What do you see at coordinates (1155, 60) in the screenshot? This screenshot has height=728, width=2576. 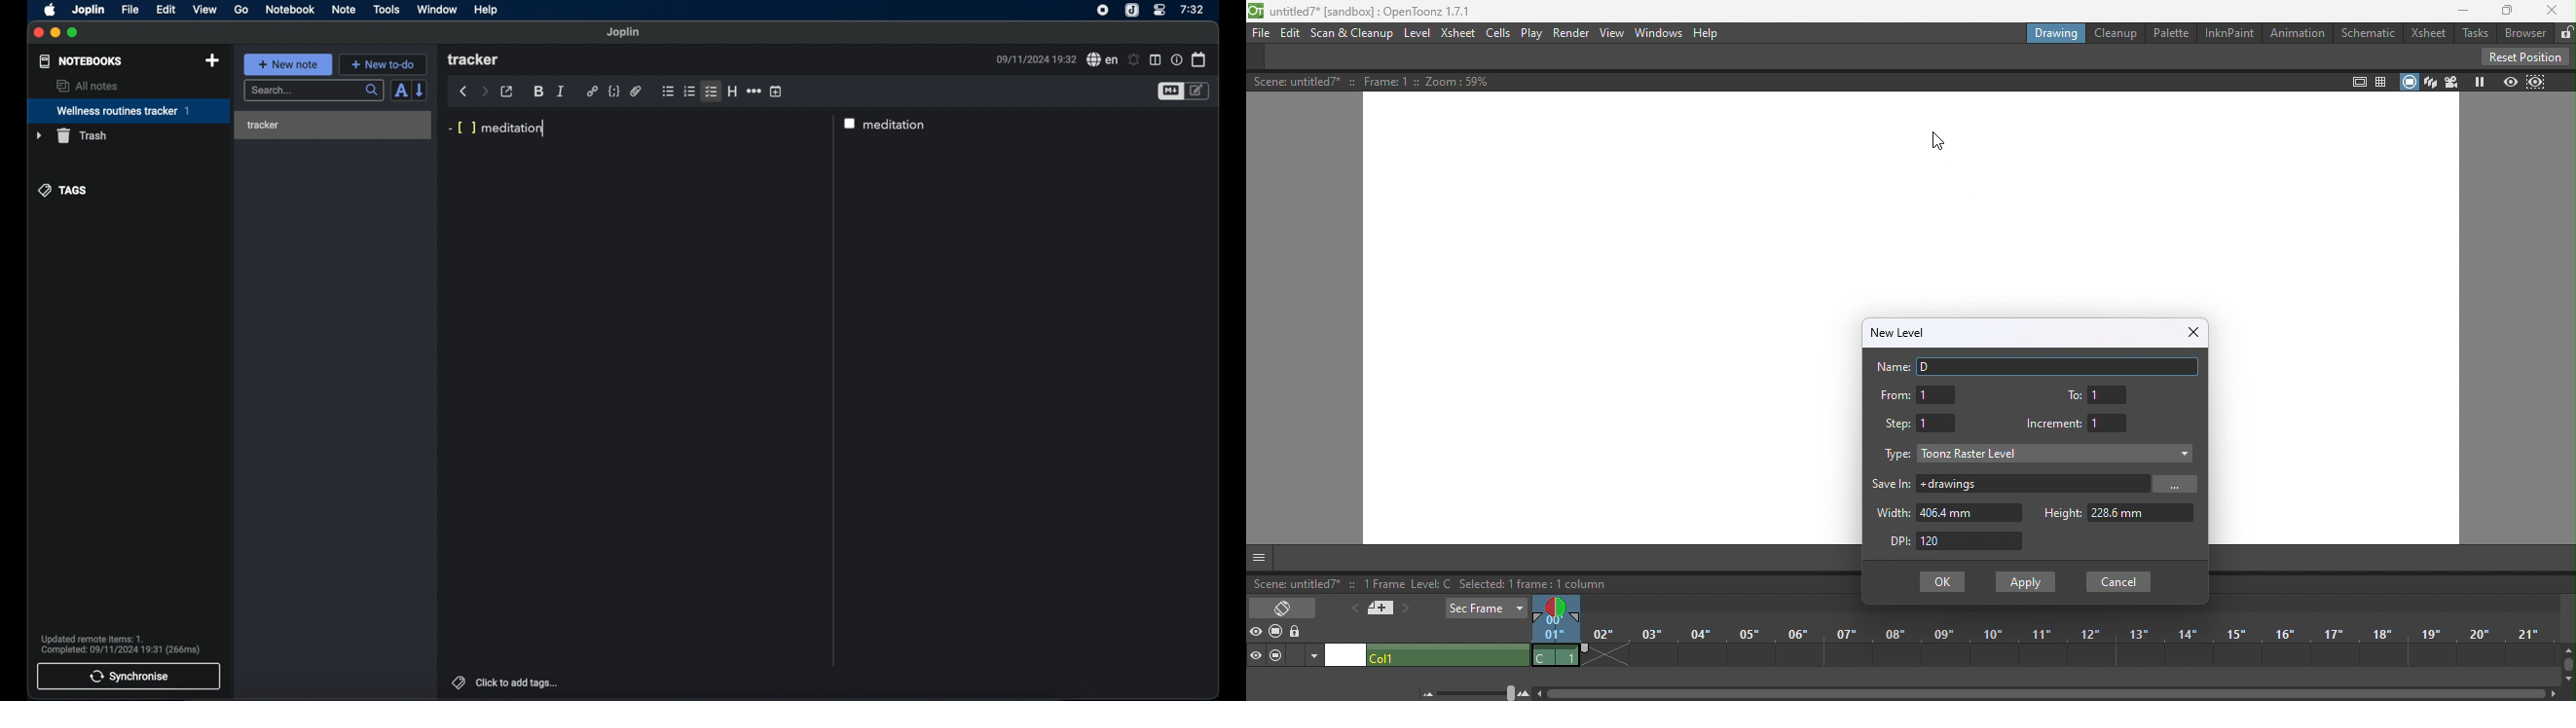 I see `toggle editor layout` at bounding box center [1155, 60].